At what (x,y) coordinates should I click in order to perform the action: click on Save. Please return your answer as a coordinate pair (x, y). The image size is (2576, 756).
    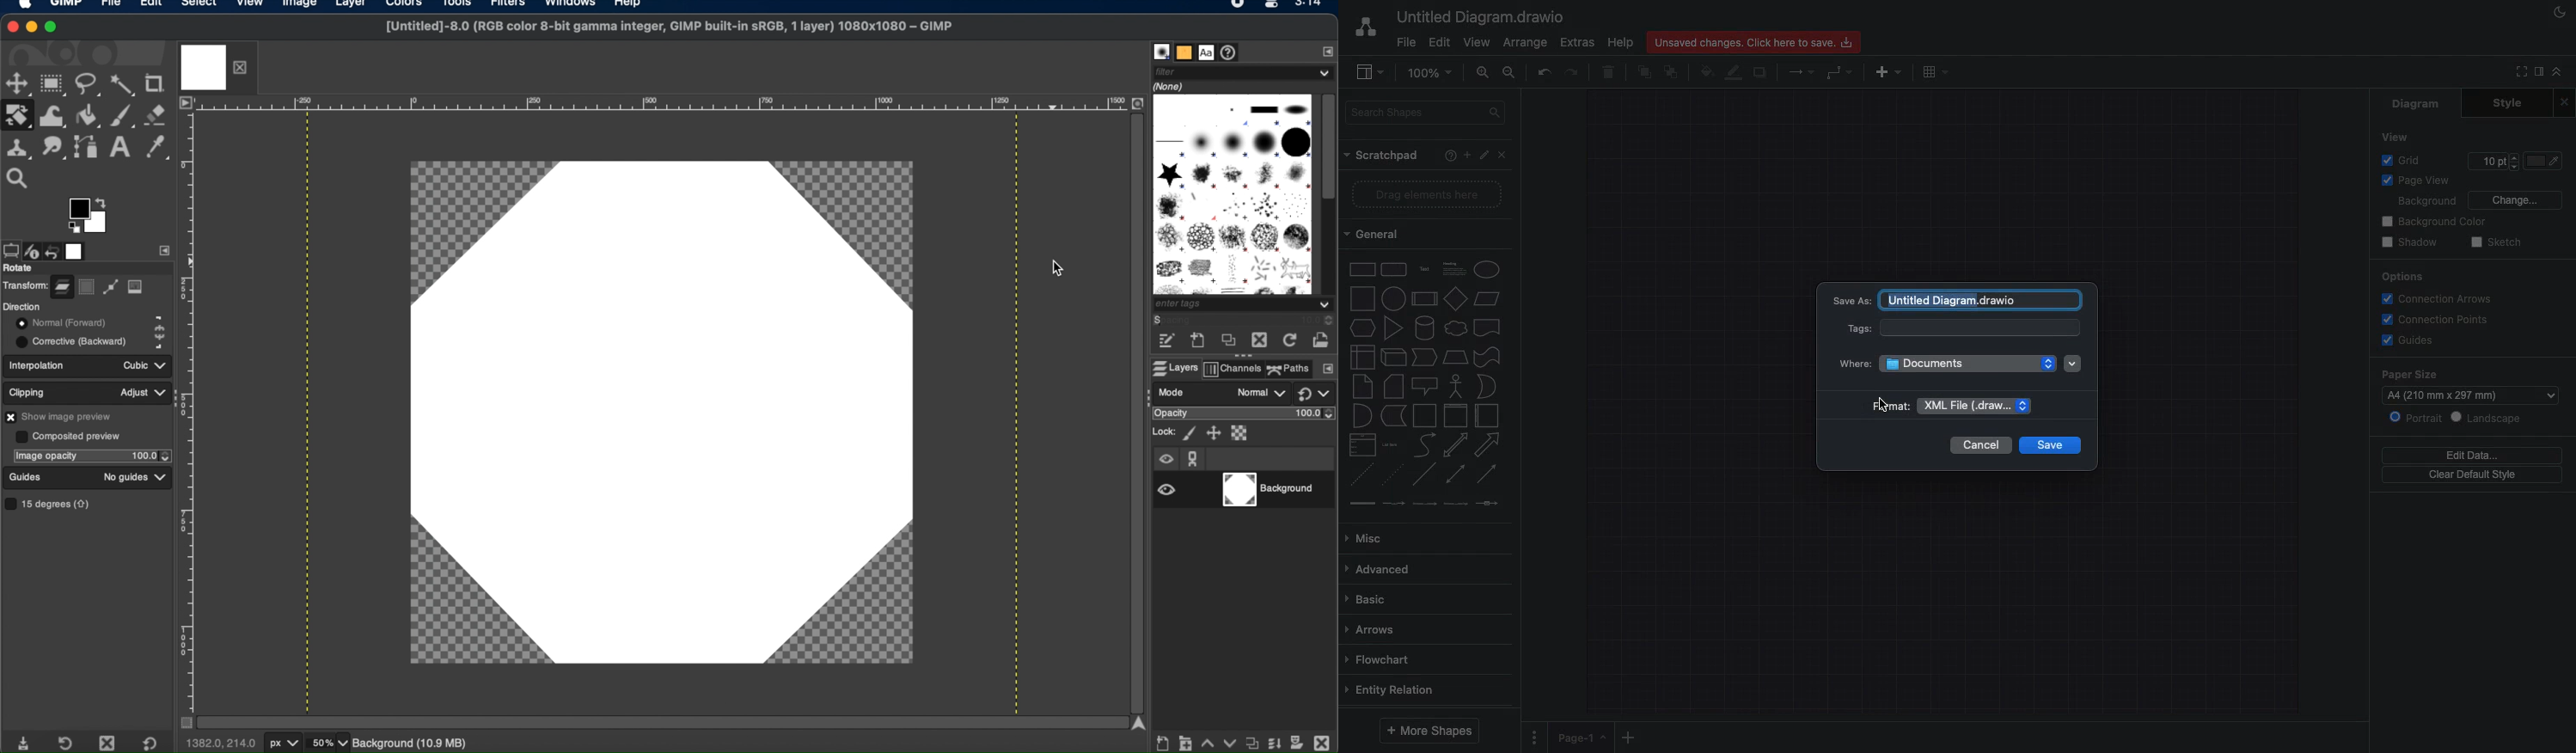
    Looking at the image, I should click on (2049, 445).